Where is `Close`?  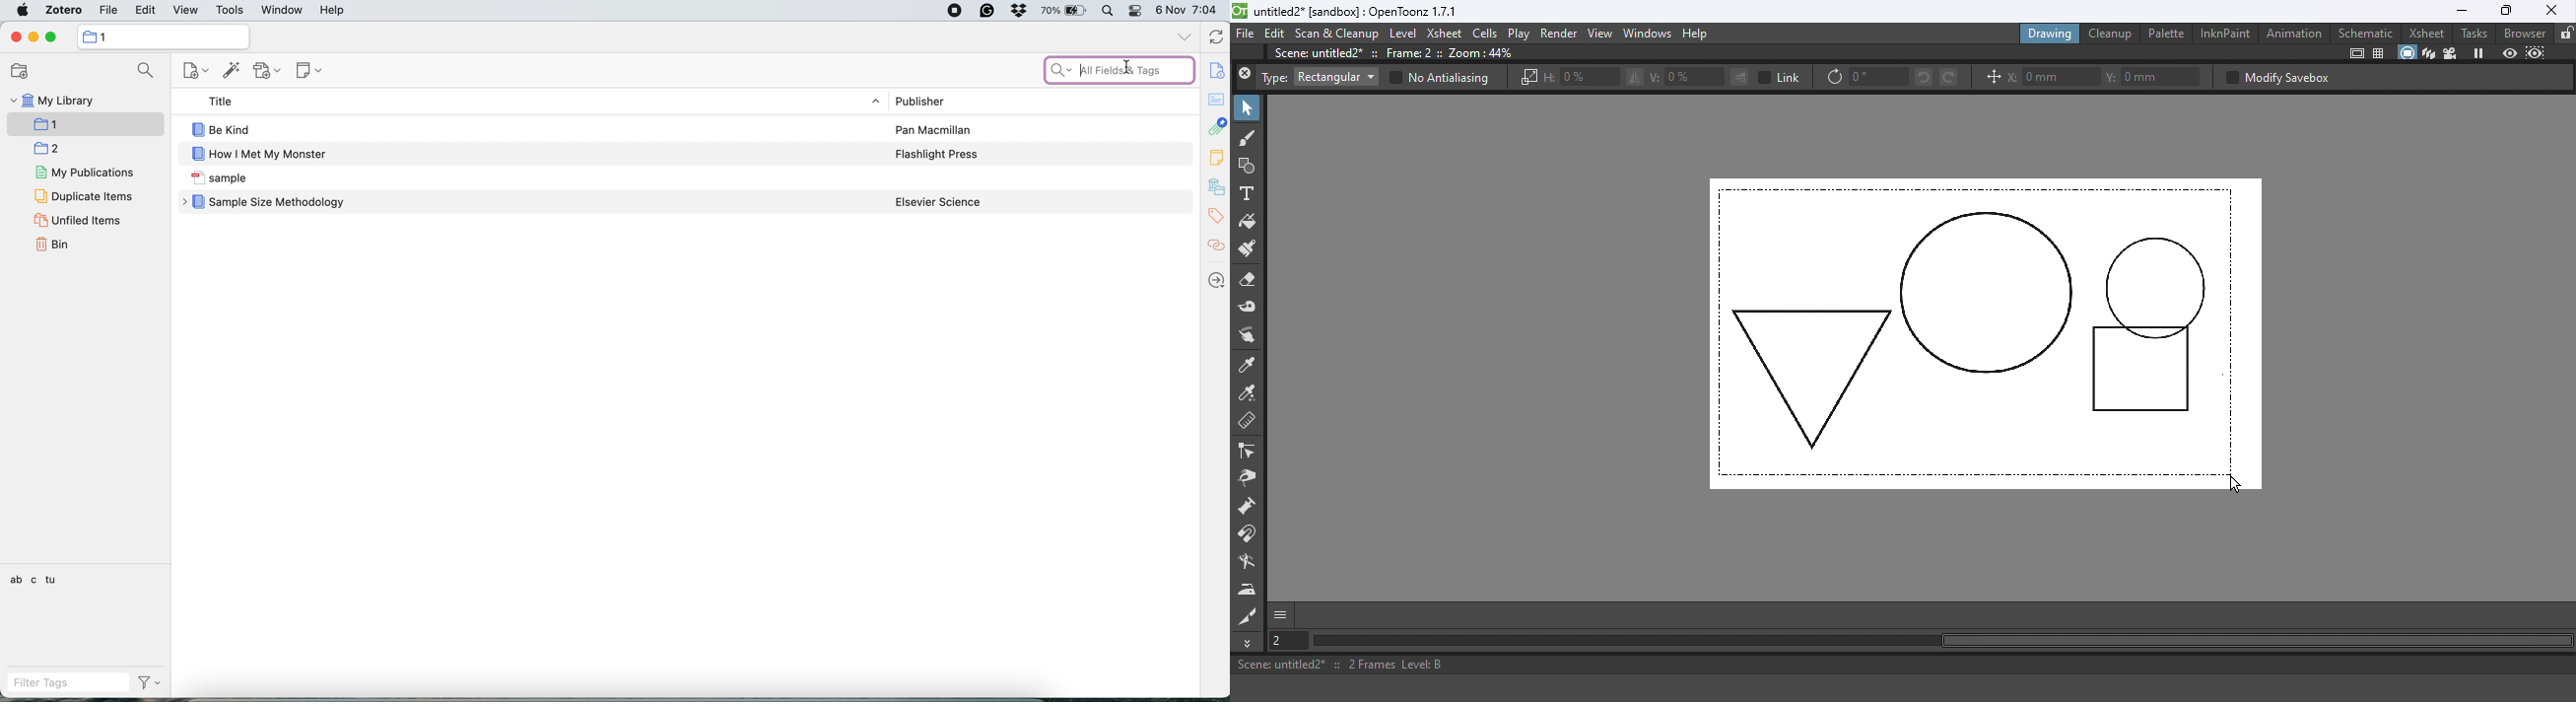 Close is located at coordinates (1245, 76).